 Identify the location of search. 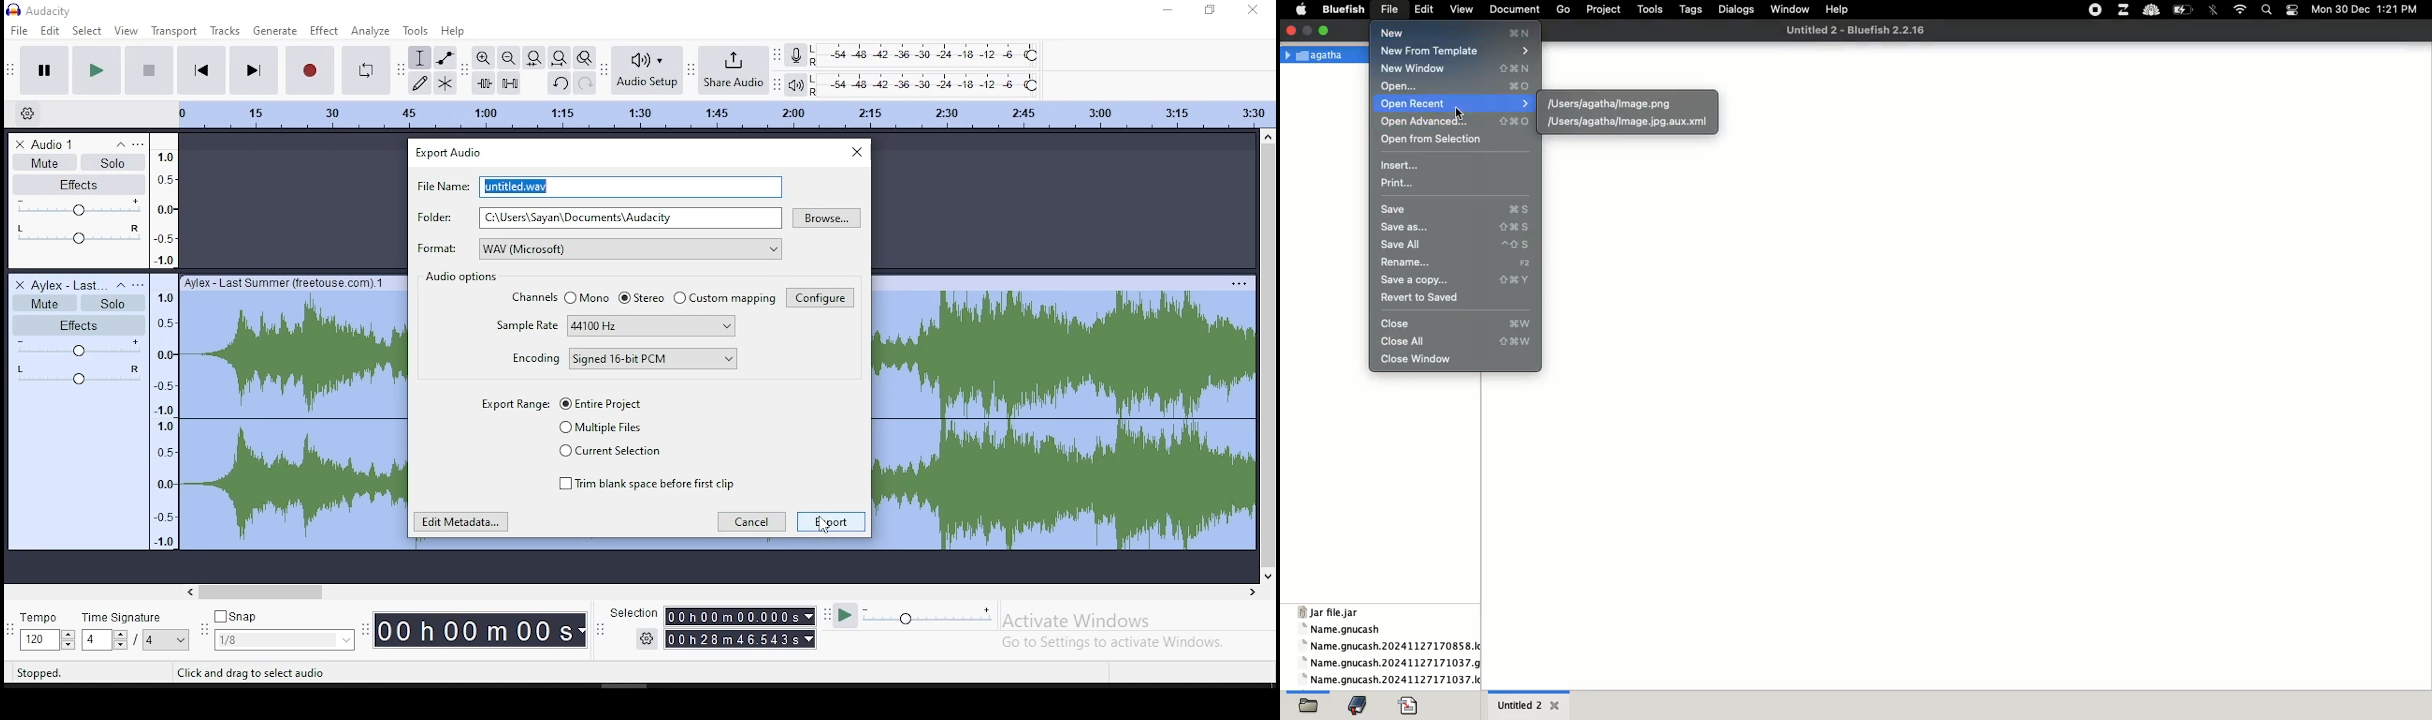
(2266, 10).